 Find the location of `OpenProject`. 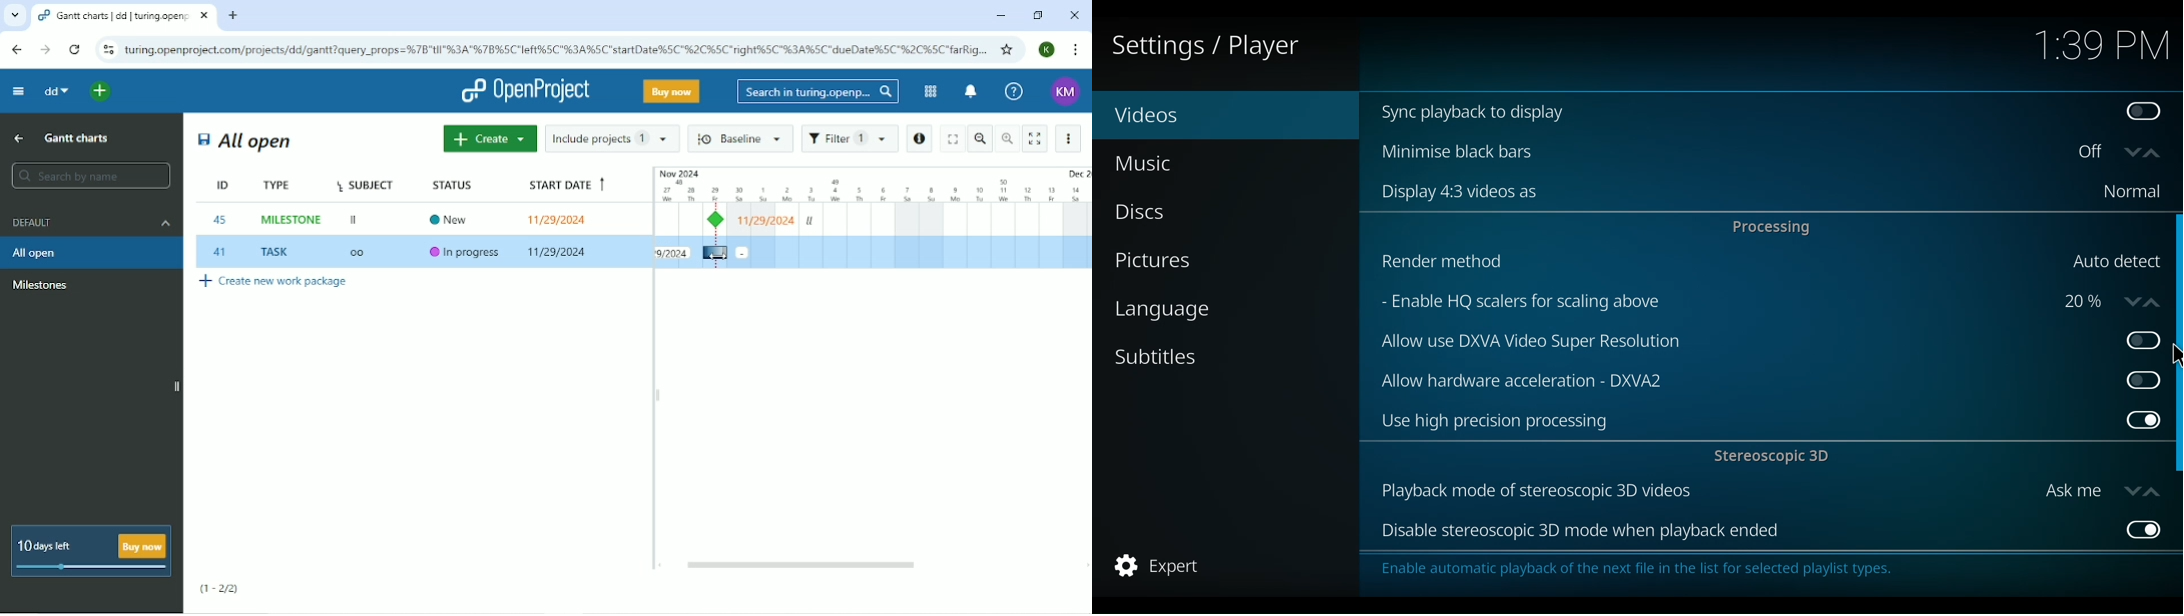

OpenProject is located at coordinates (525, 91).